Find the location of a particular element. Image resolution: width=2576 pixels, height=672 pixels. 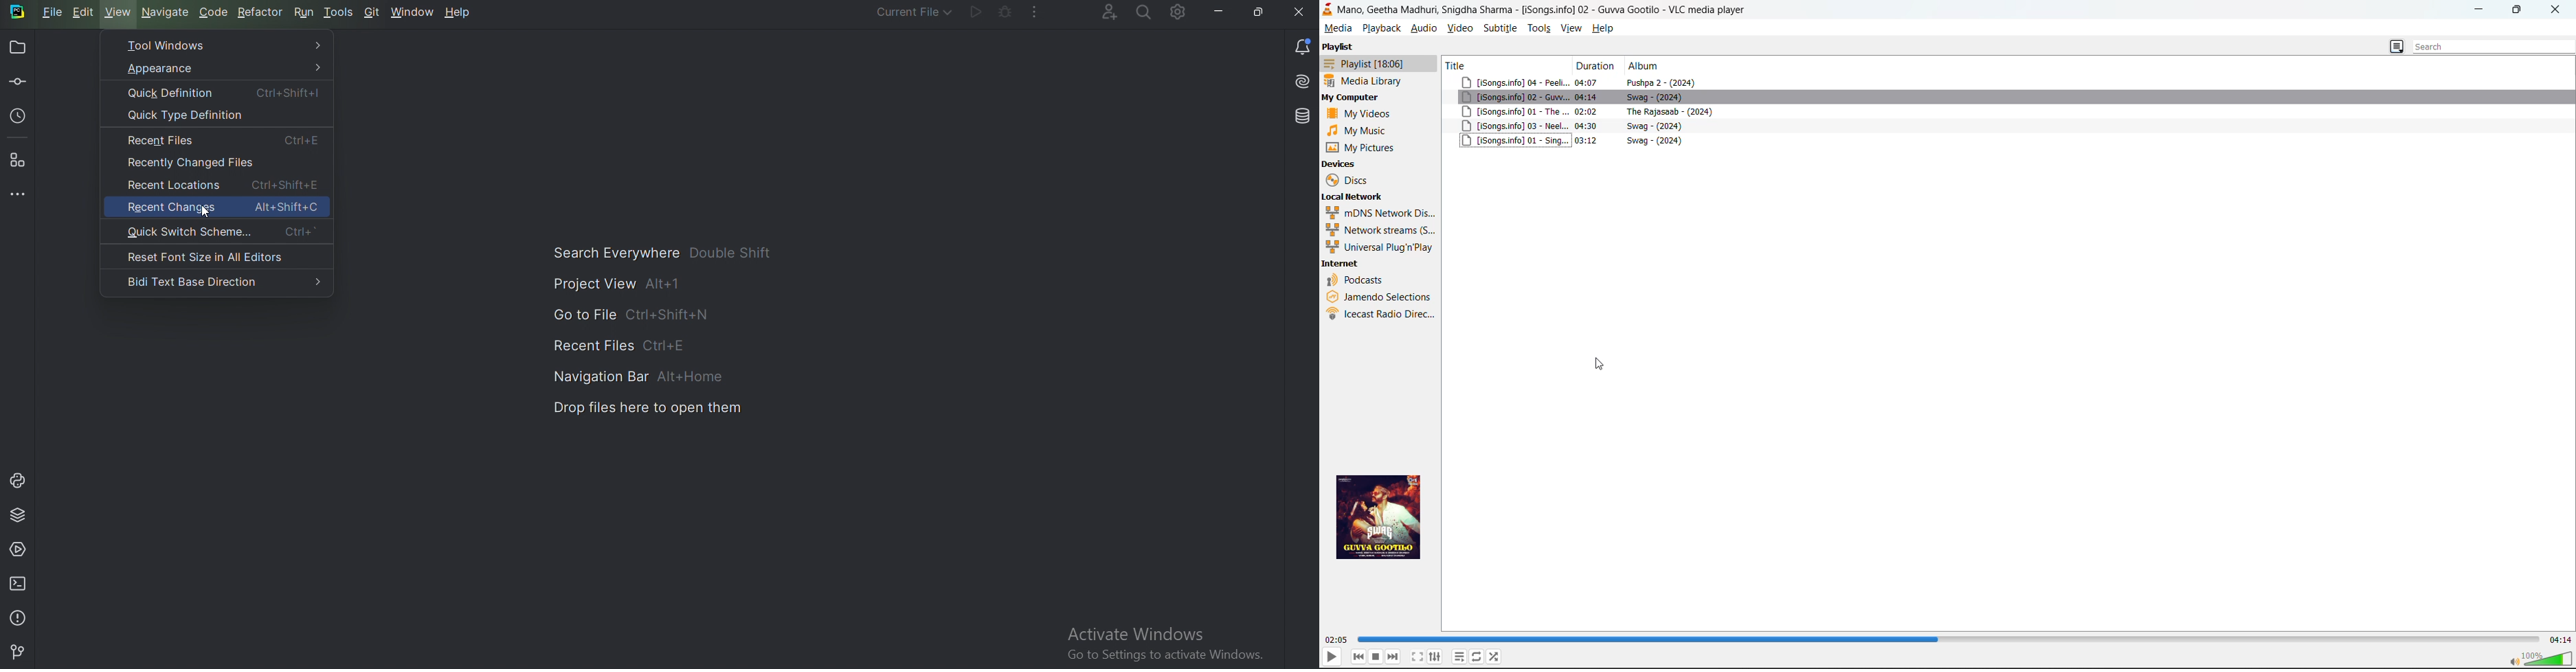

toggle playlist is located at coordinates (1459, 657).